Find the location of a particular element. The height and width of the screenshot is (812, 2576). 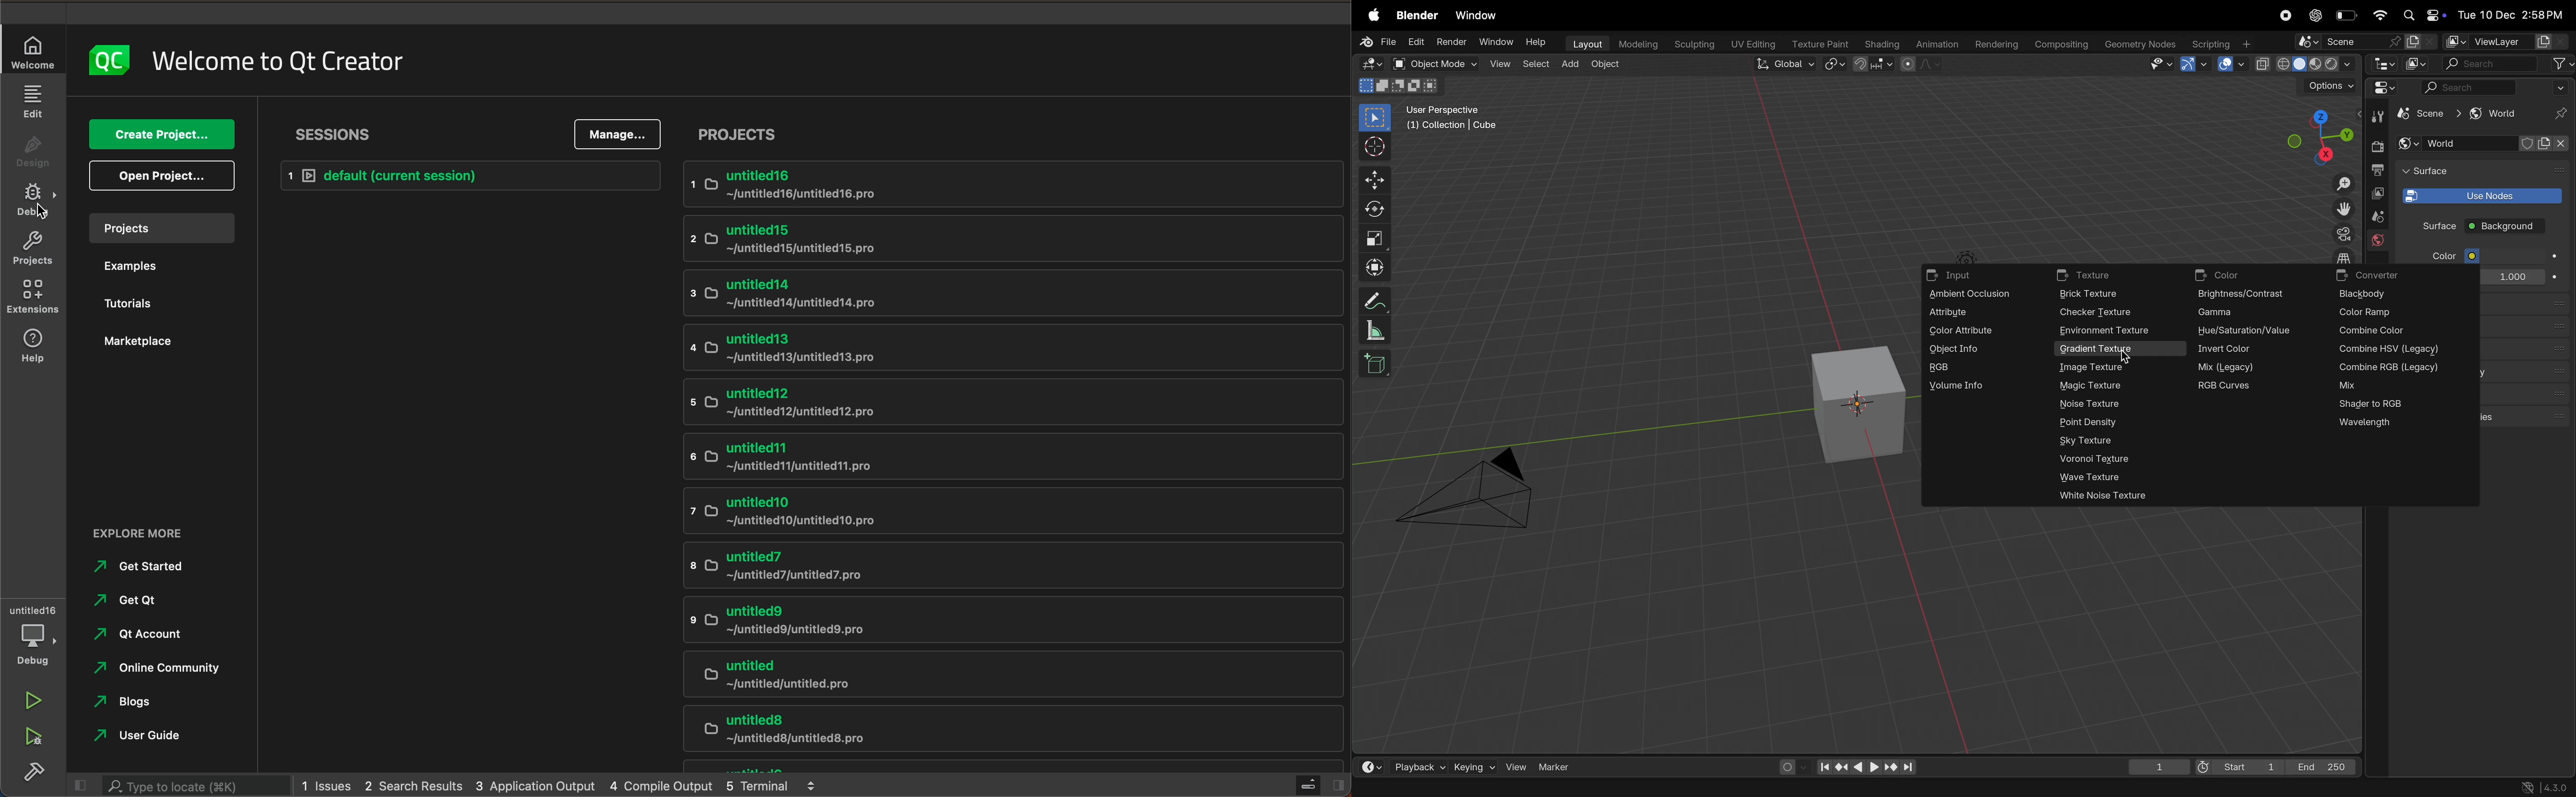

World is located at coordinates (2458, 143).